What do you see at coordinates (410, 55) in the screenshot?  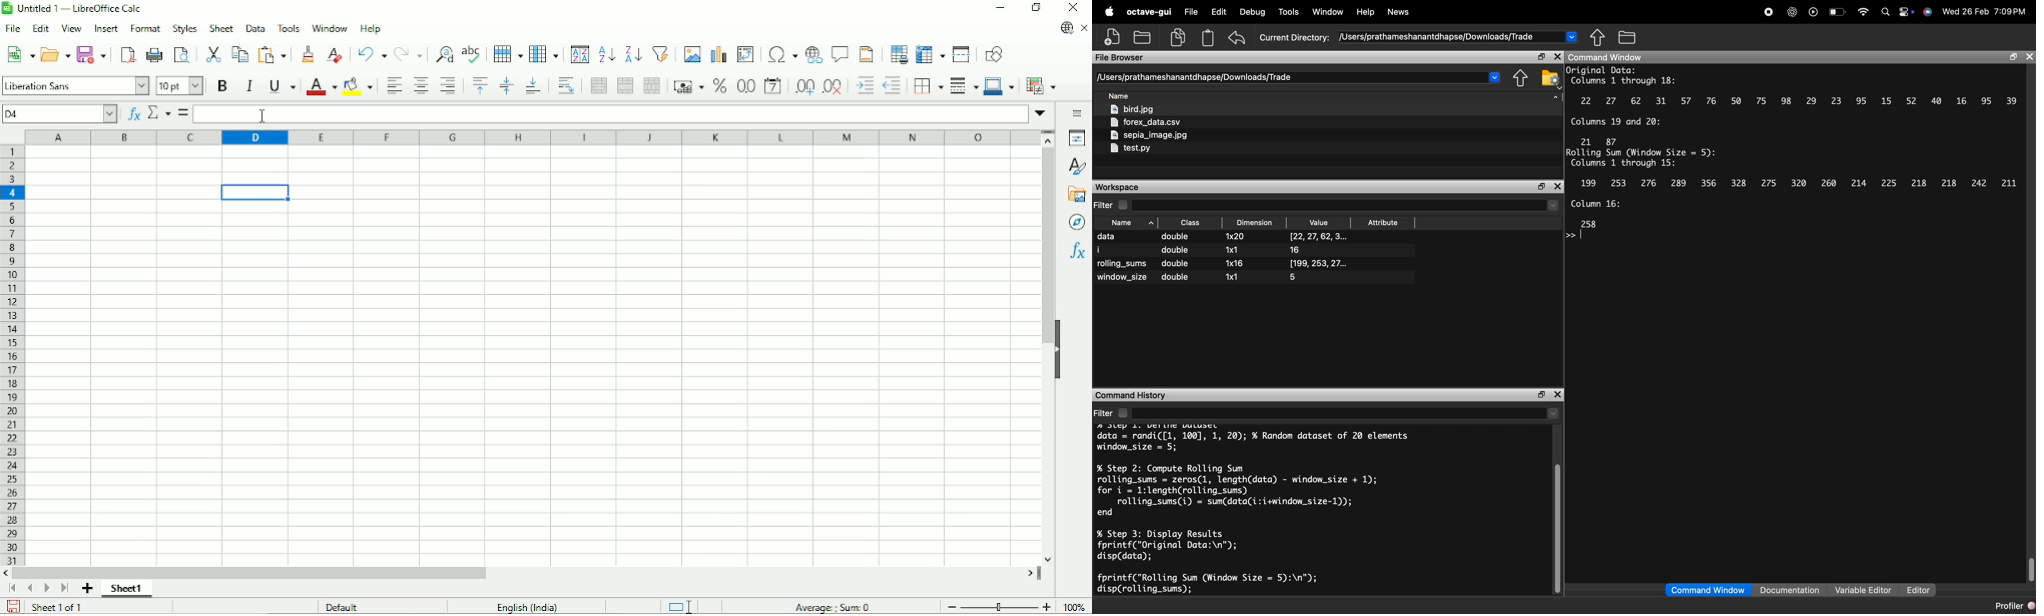 I see `Redo` at bounding box center [410, 55].